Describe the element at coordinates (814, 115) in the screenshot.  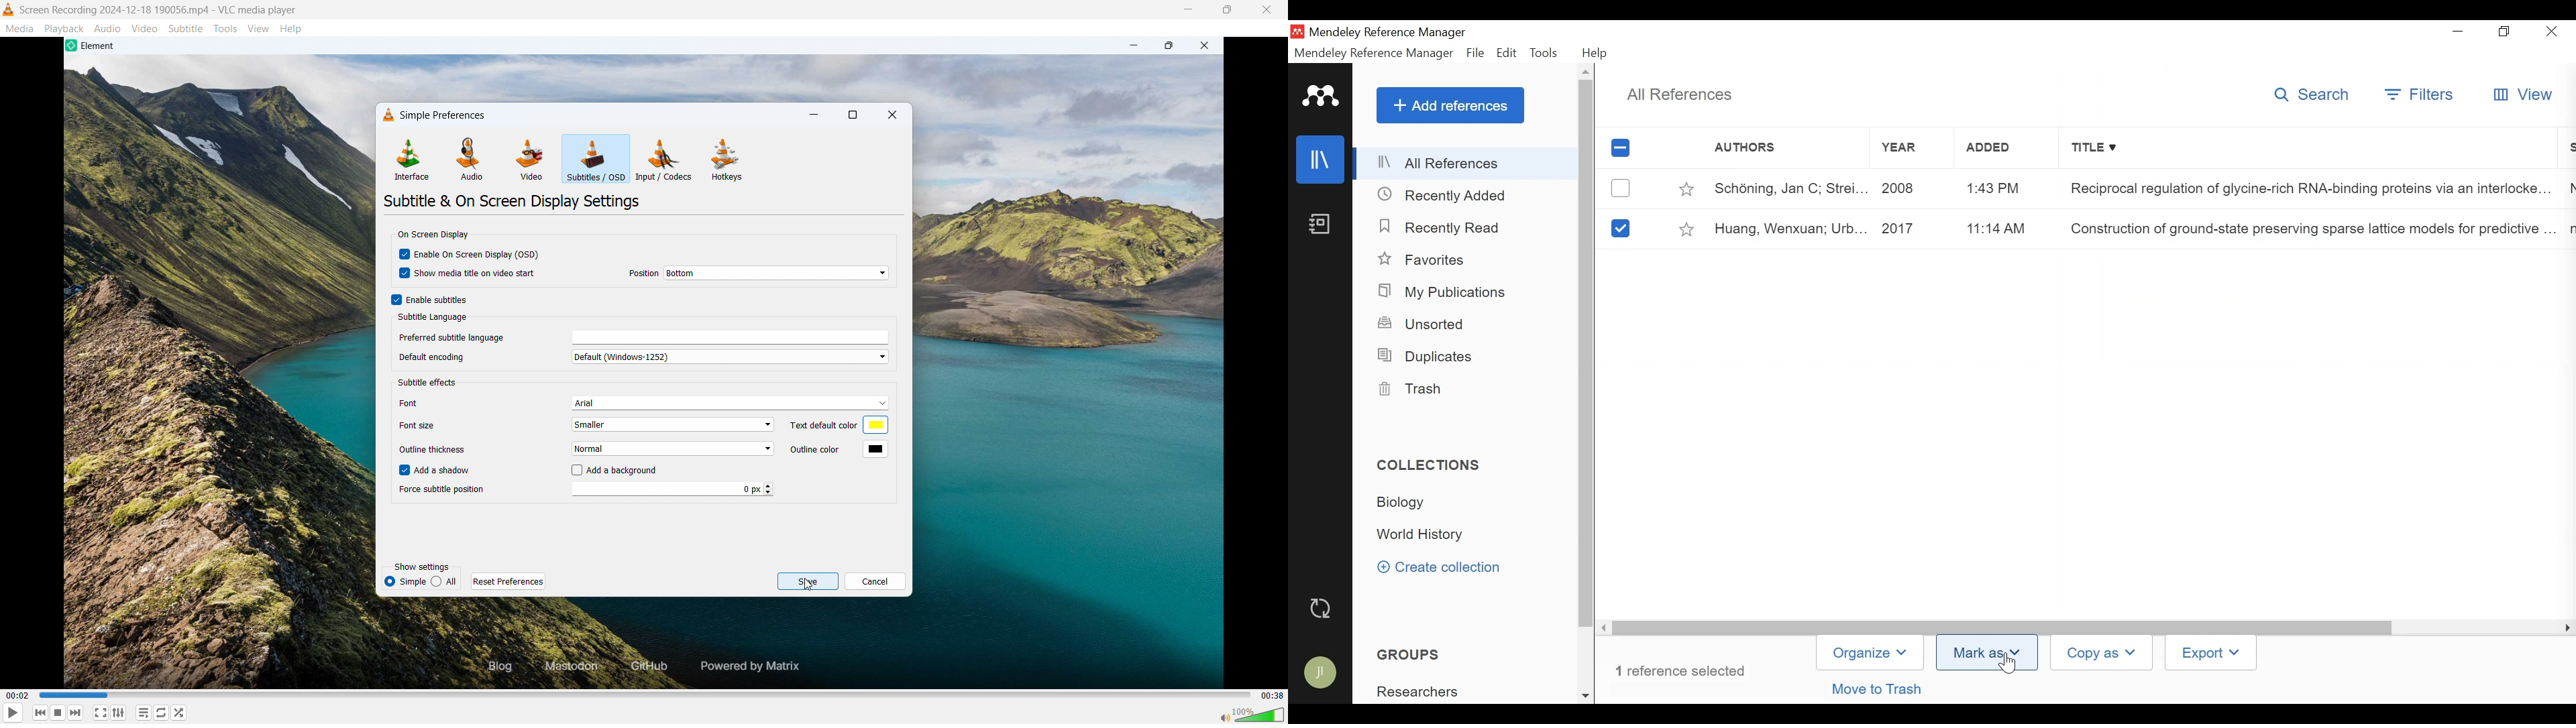
I see `minimise dialogue box ` at that location.